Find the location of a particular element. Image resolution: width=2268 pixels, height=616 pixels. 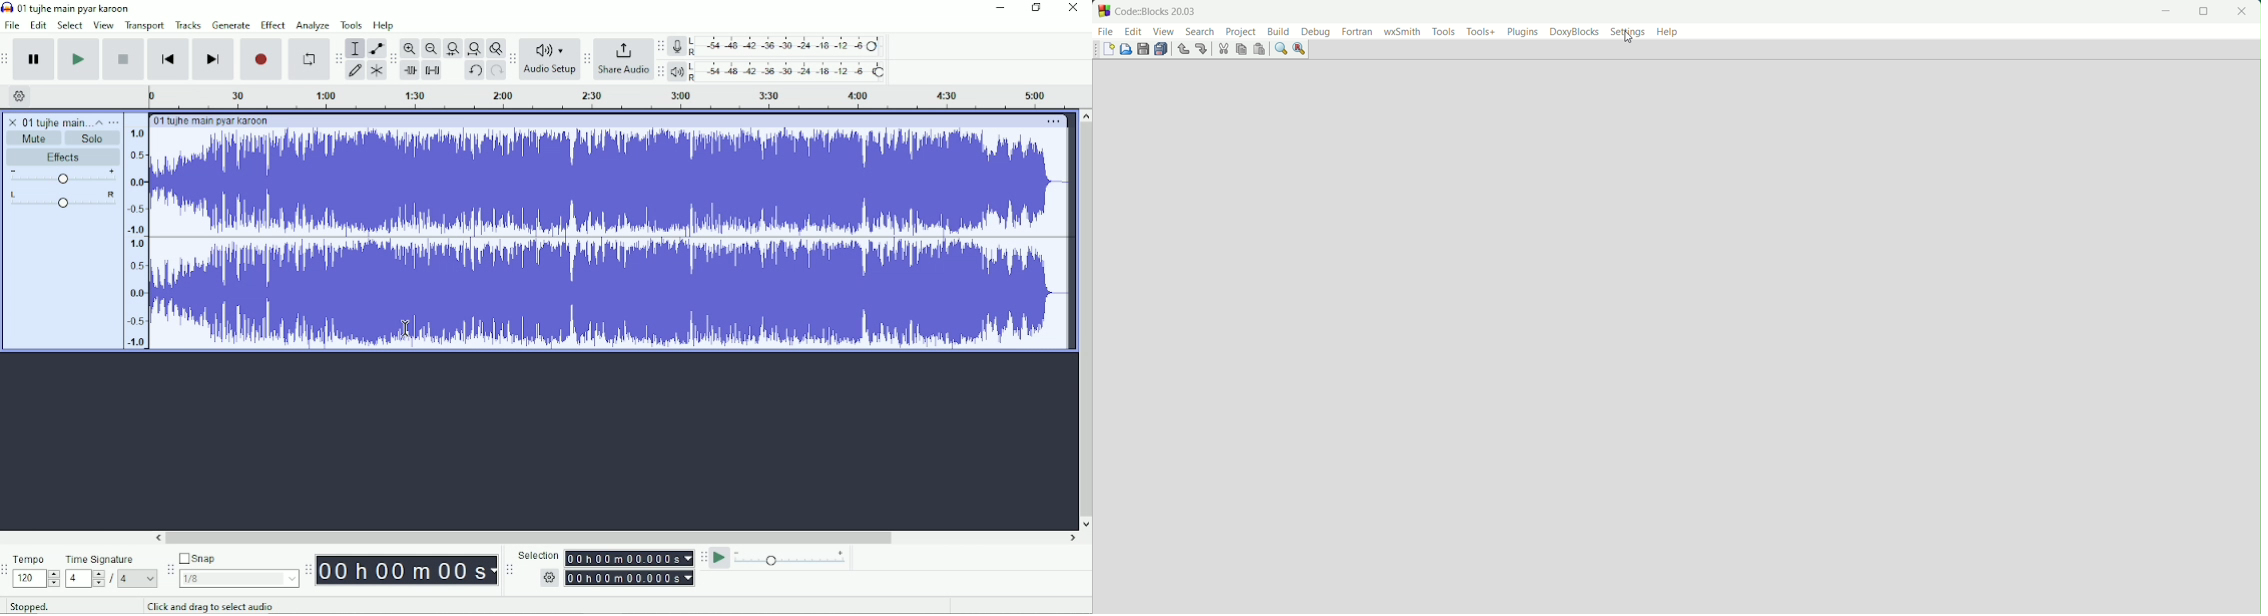

Undo is located at coordinates (475, 71).